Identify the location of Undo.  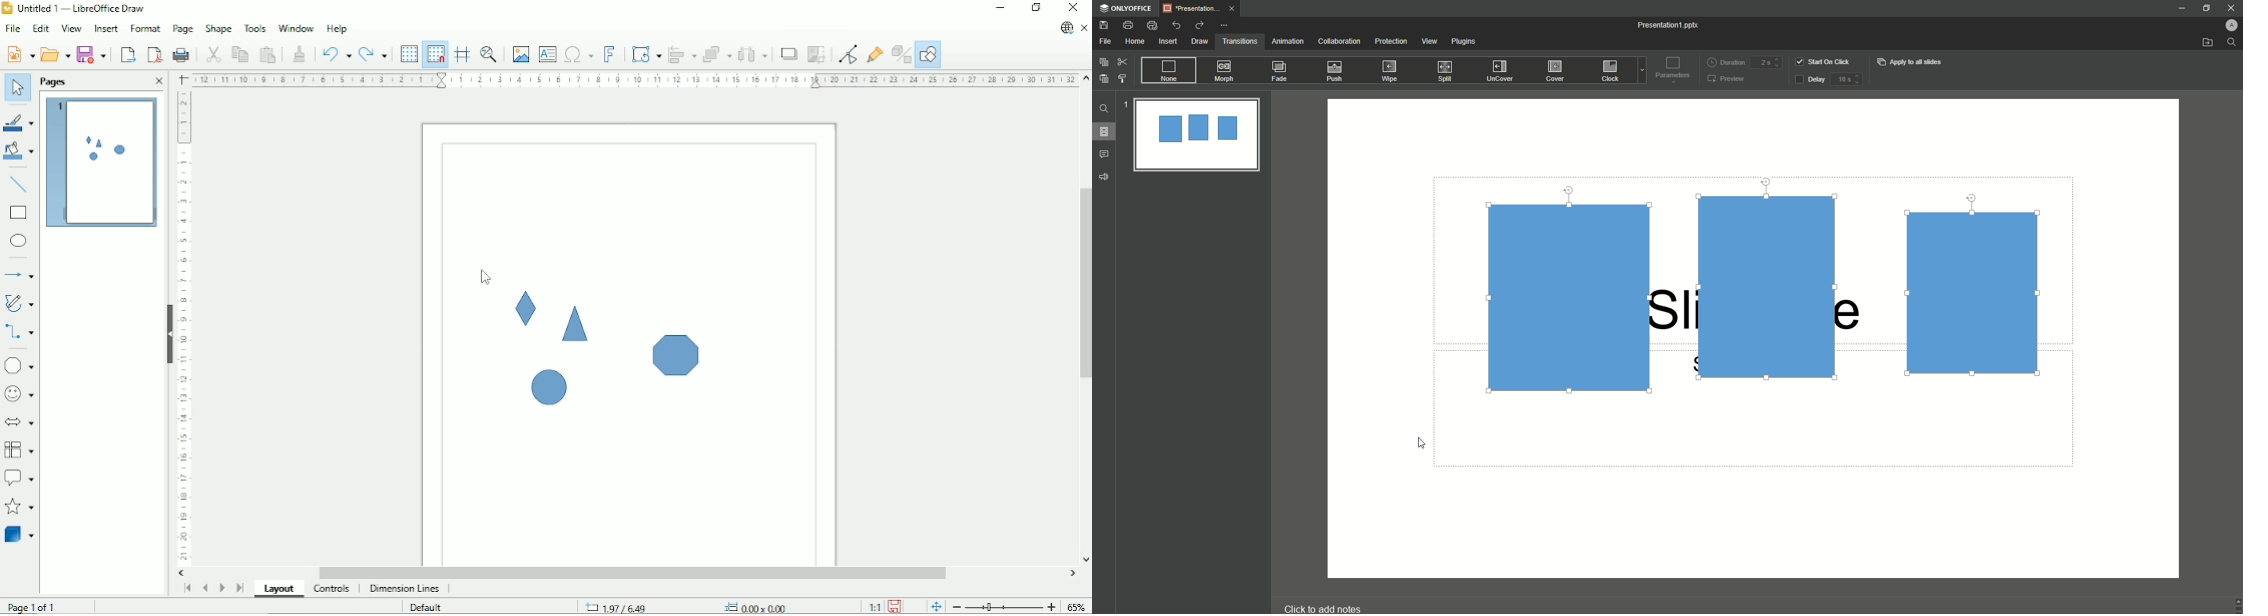
(336, 55).